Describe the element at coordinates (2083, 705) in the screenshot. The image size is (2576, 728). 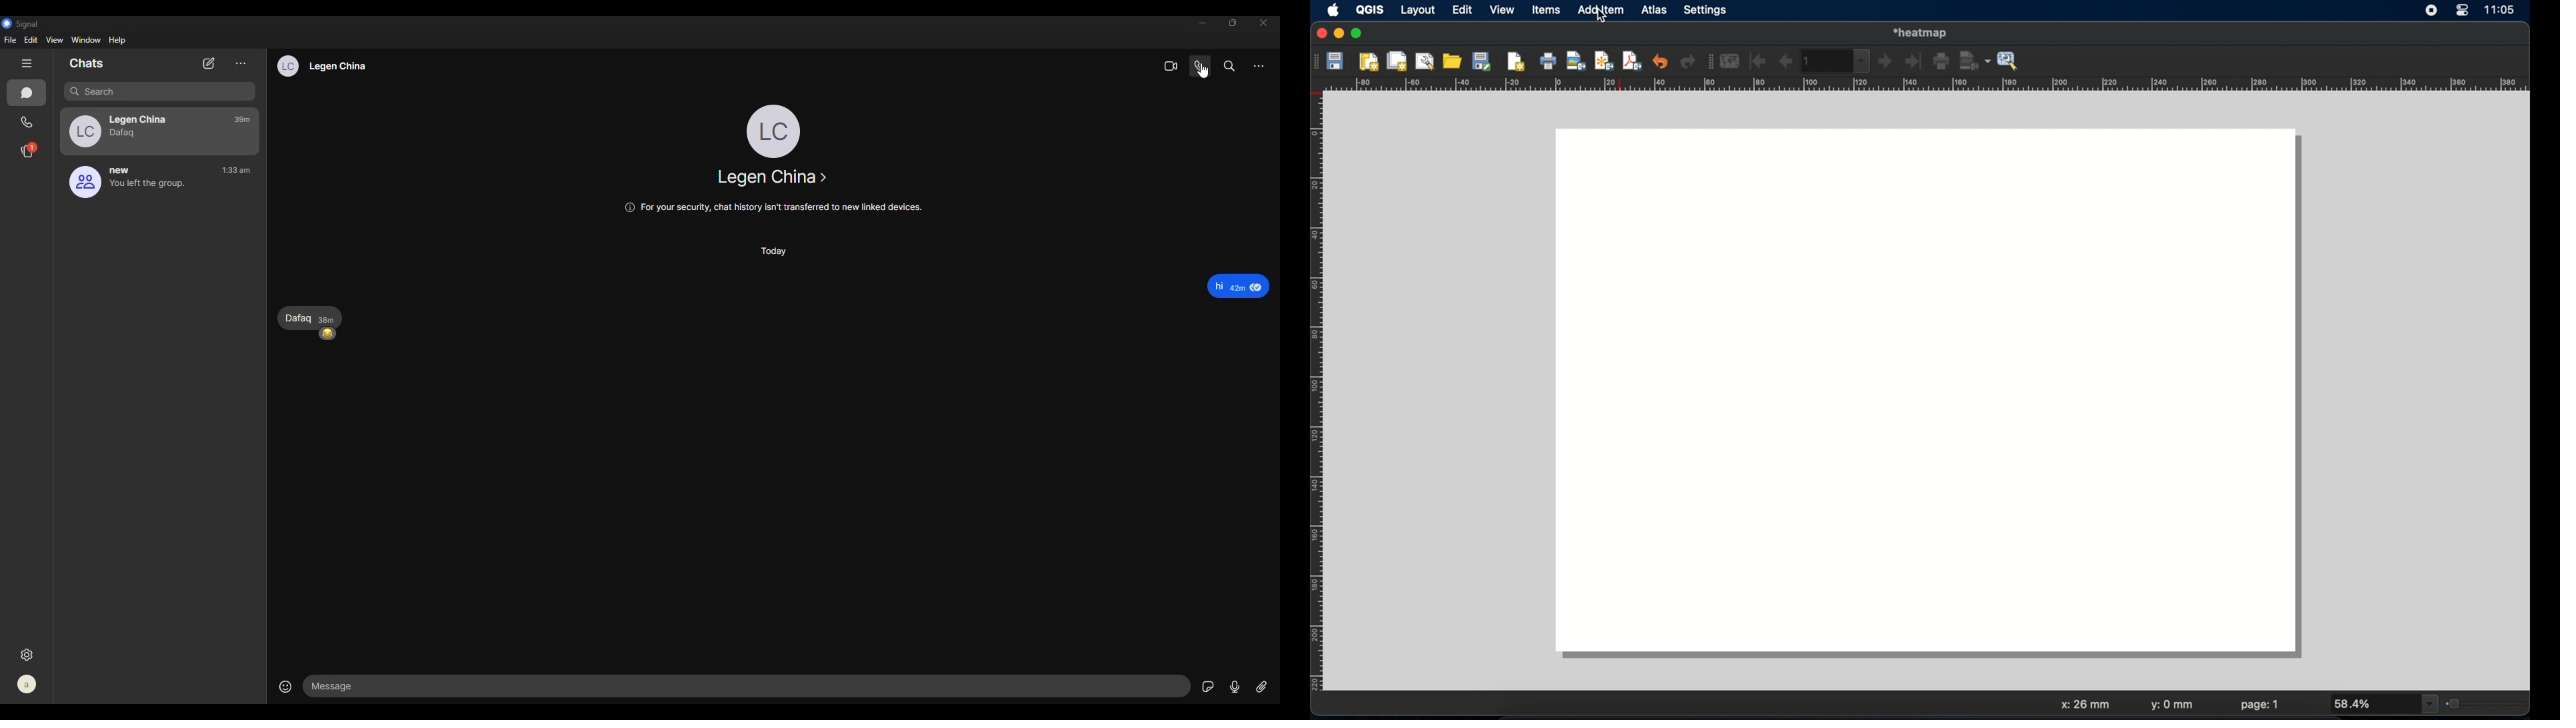
I see `x: 26mm` at that location.